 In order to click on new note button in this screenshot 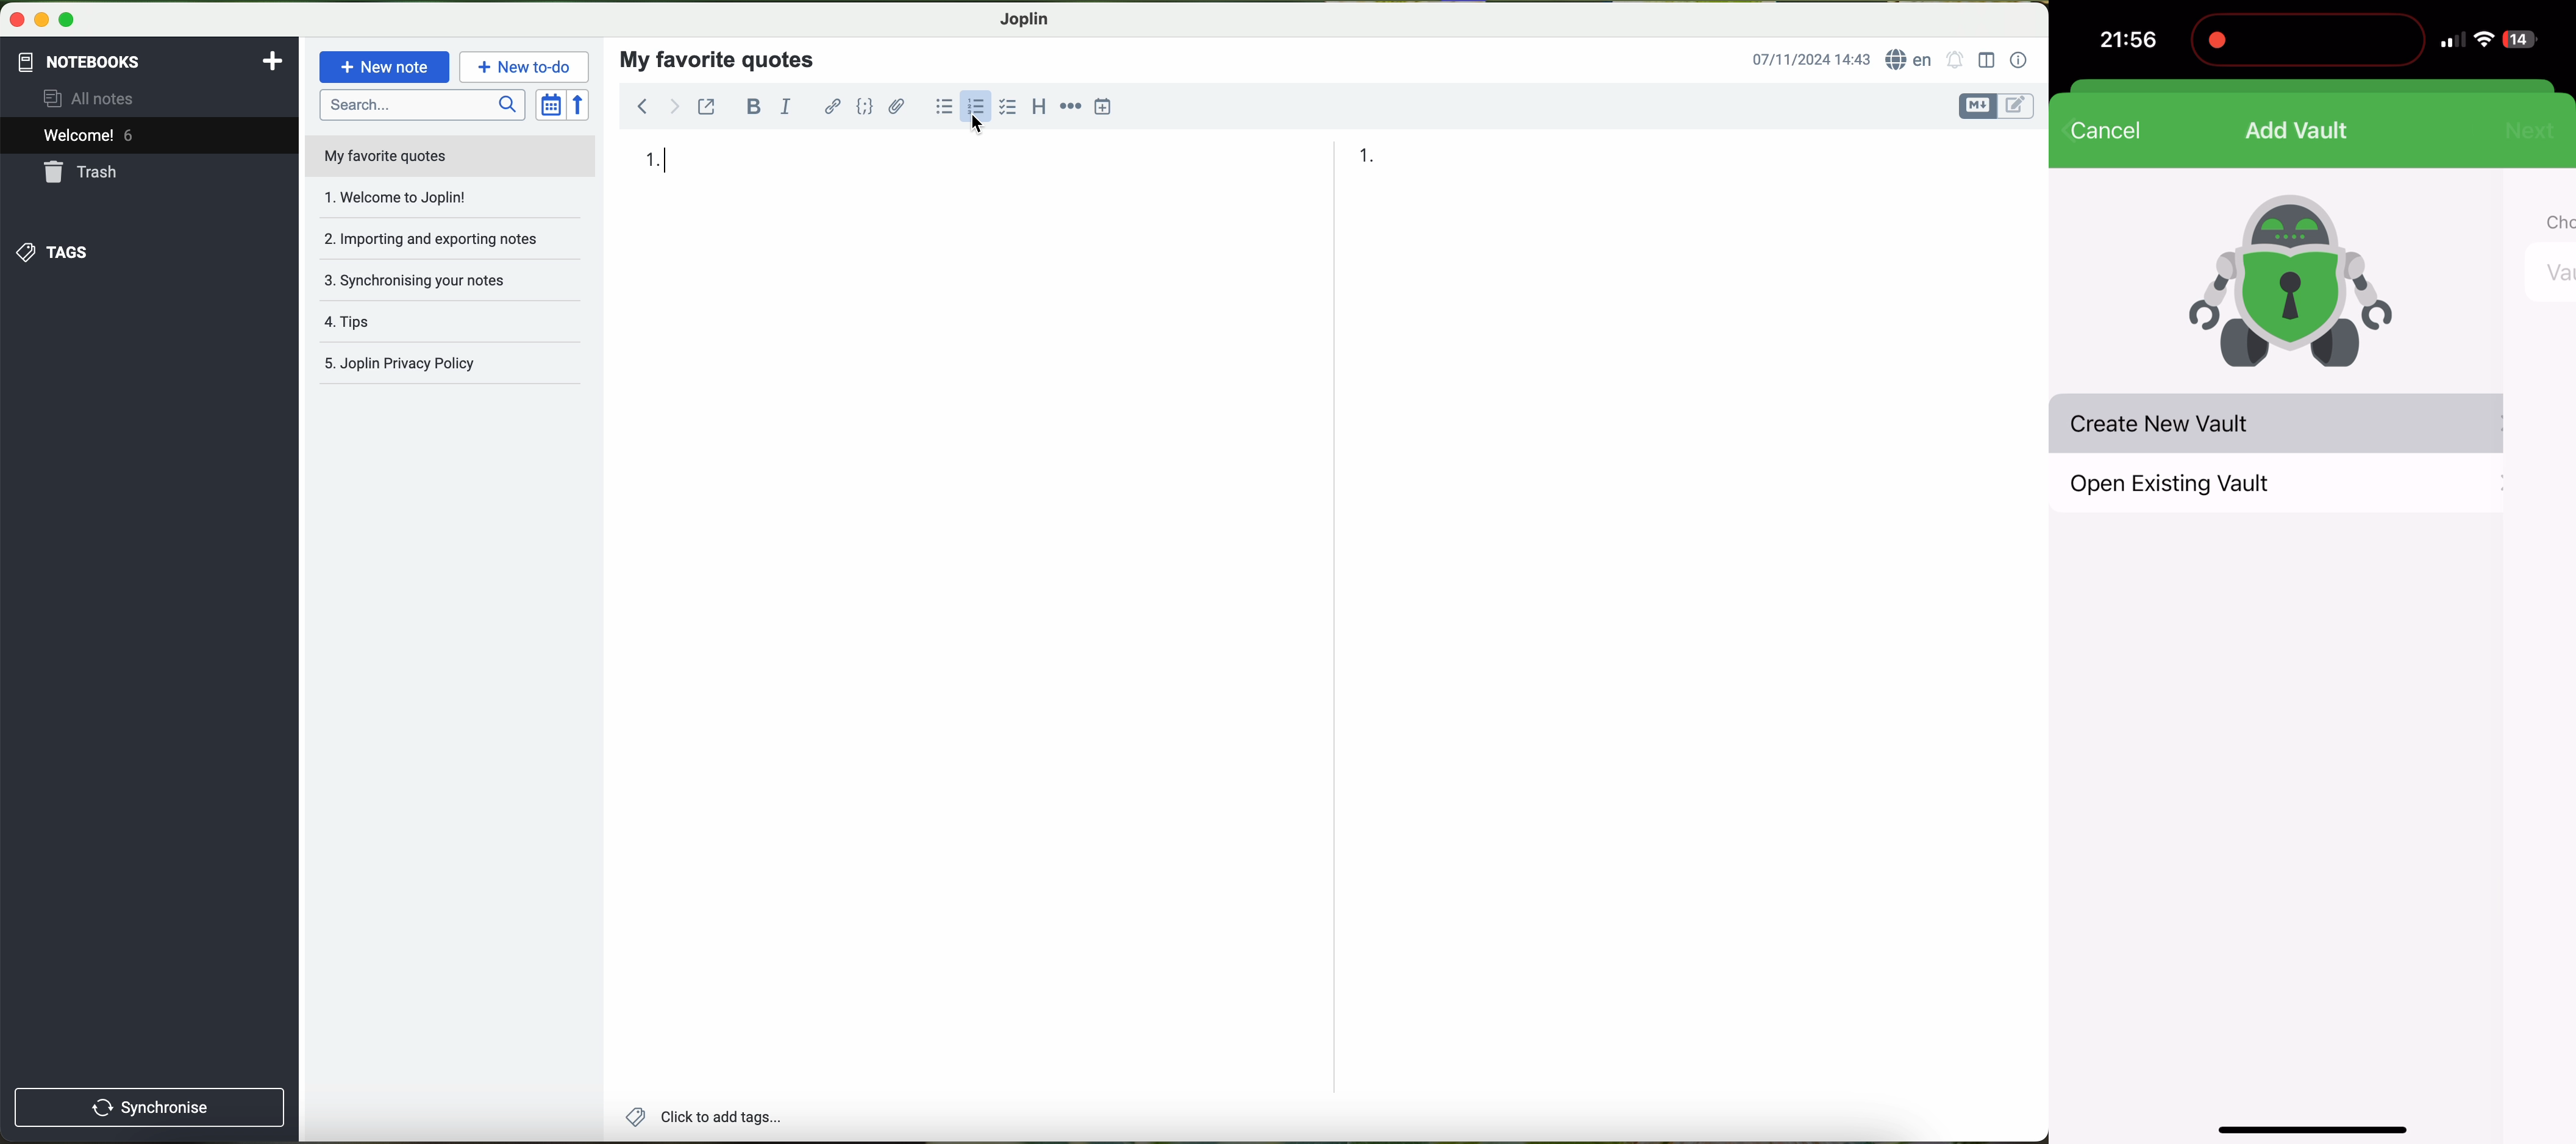, I will do `click(385, 67)`.